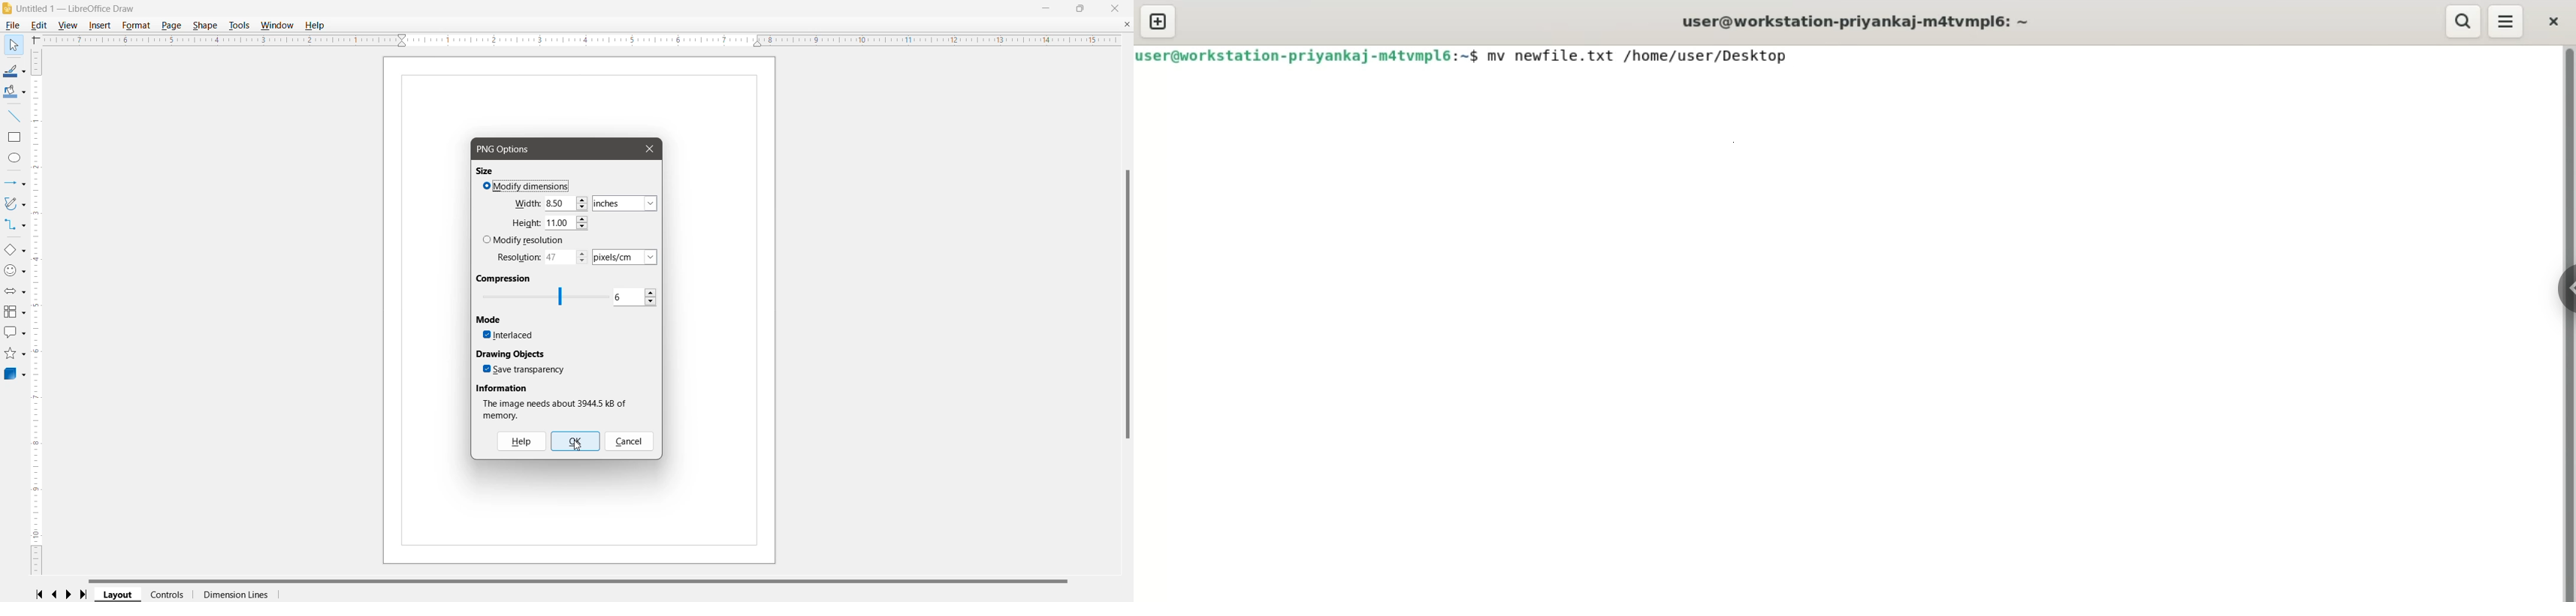  What do you see at coordinates (631, 441) in the screenshot?
I see `Cancel` at bounding box center [631, 441].